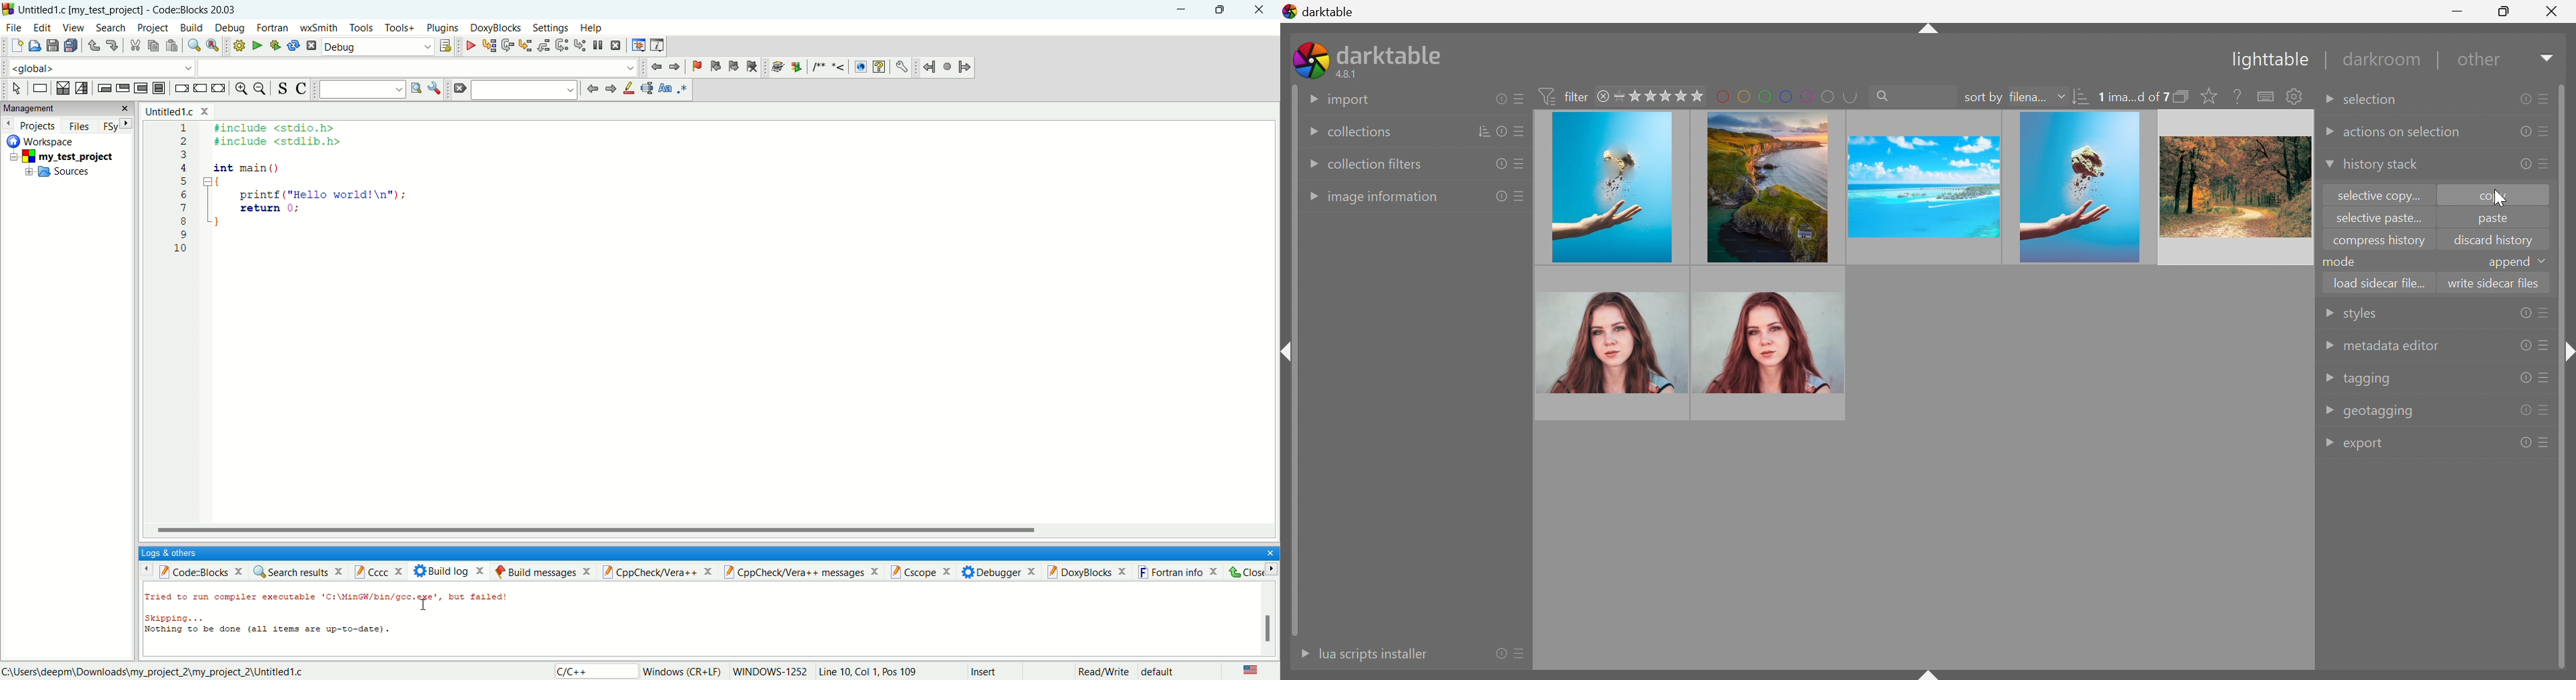 The image size is (2576, 700). Describe the element at coordinates (181, 89) in the screenshot. I see `break instruction` at that location.